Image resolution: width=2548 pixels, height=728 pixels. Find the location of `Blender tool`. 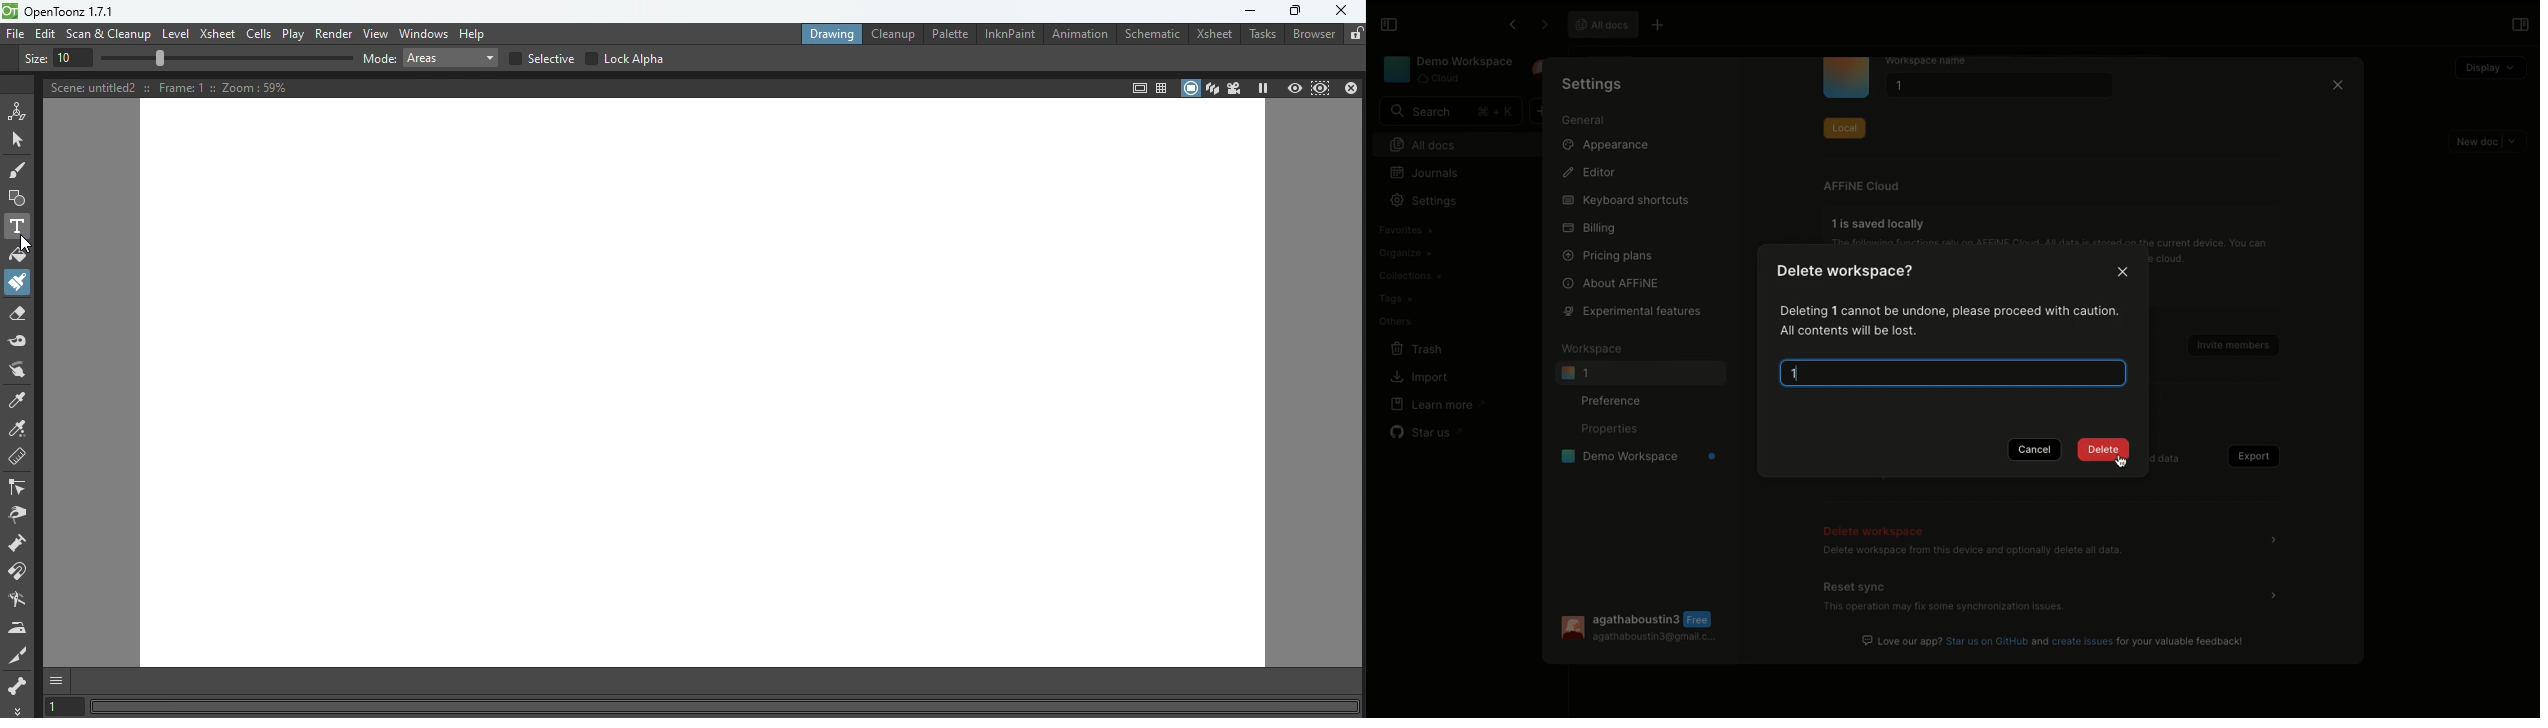

Blender tool is located at coordinates (21, 599).